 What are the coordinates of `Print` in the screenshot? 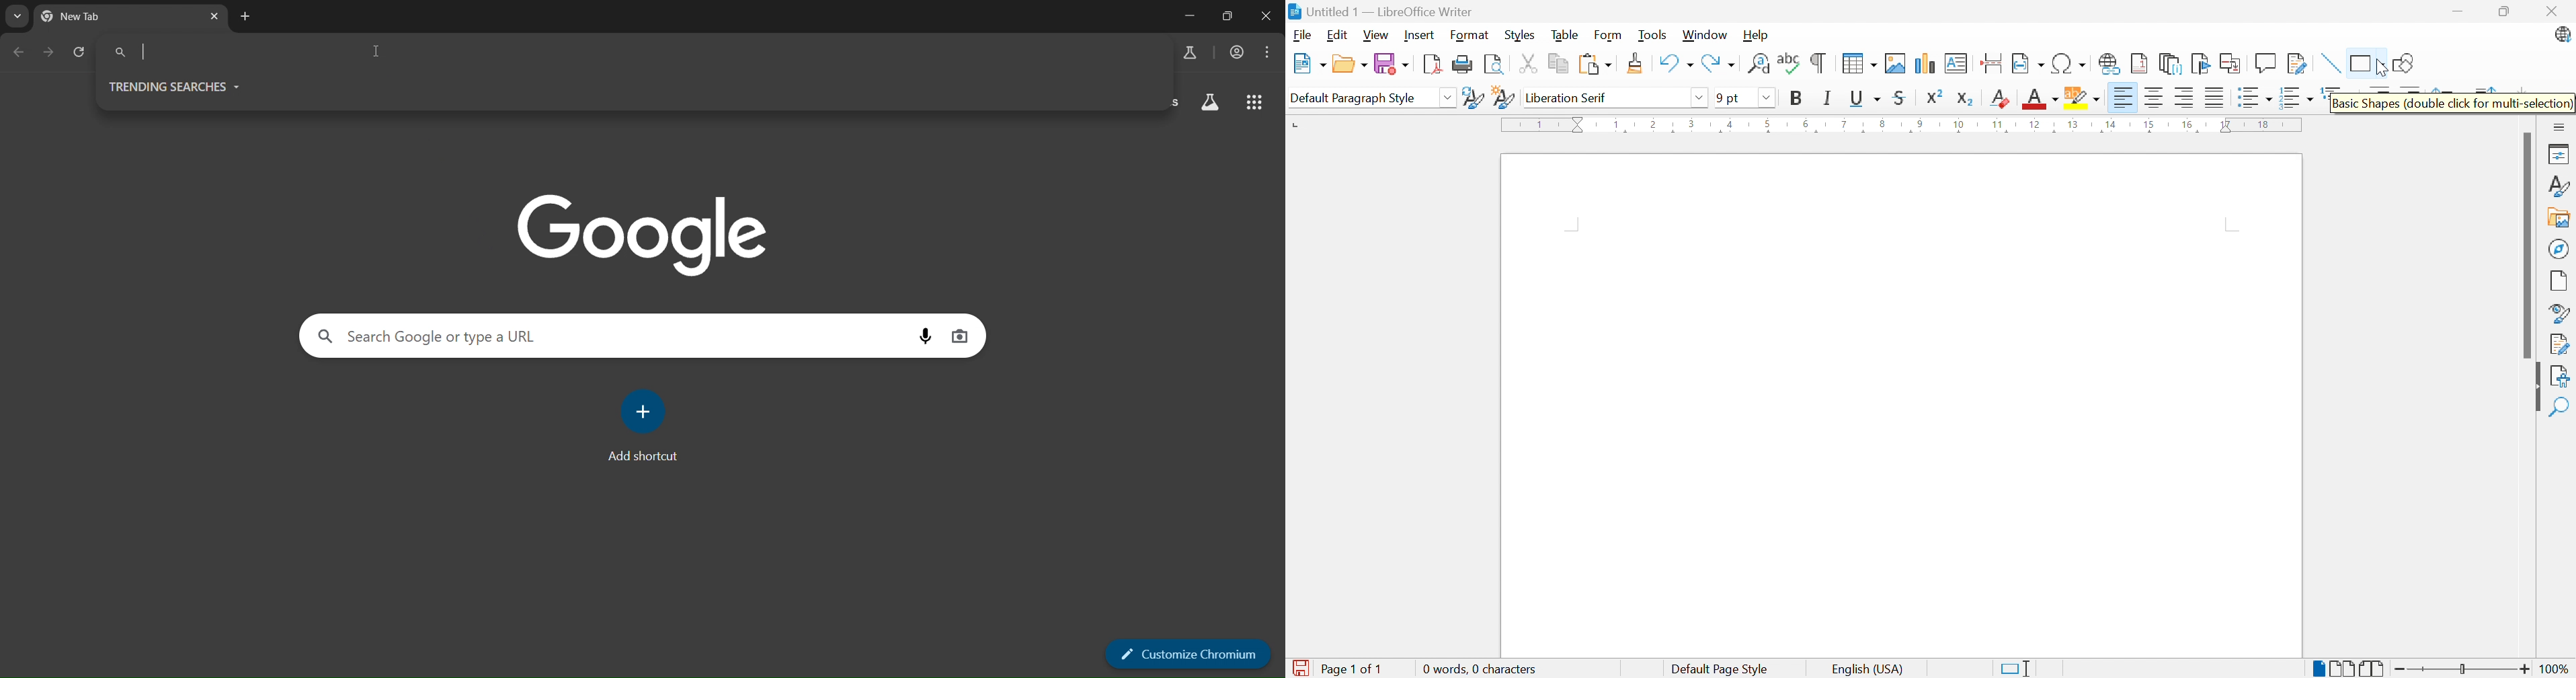 It's located at (1463, 63).